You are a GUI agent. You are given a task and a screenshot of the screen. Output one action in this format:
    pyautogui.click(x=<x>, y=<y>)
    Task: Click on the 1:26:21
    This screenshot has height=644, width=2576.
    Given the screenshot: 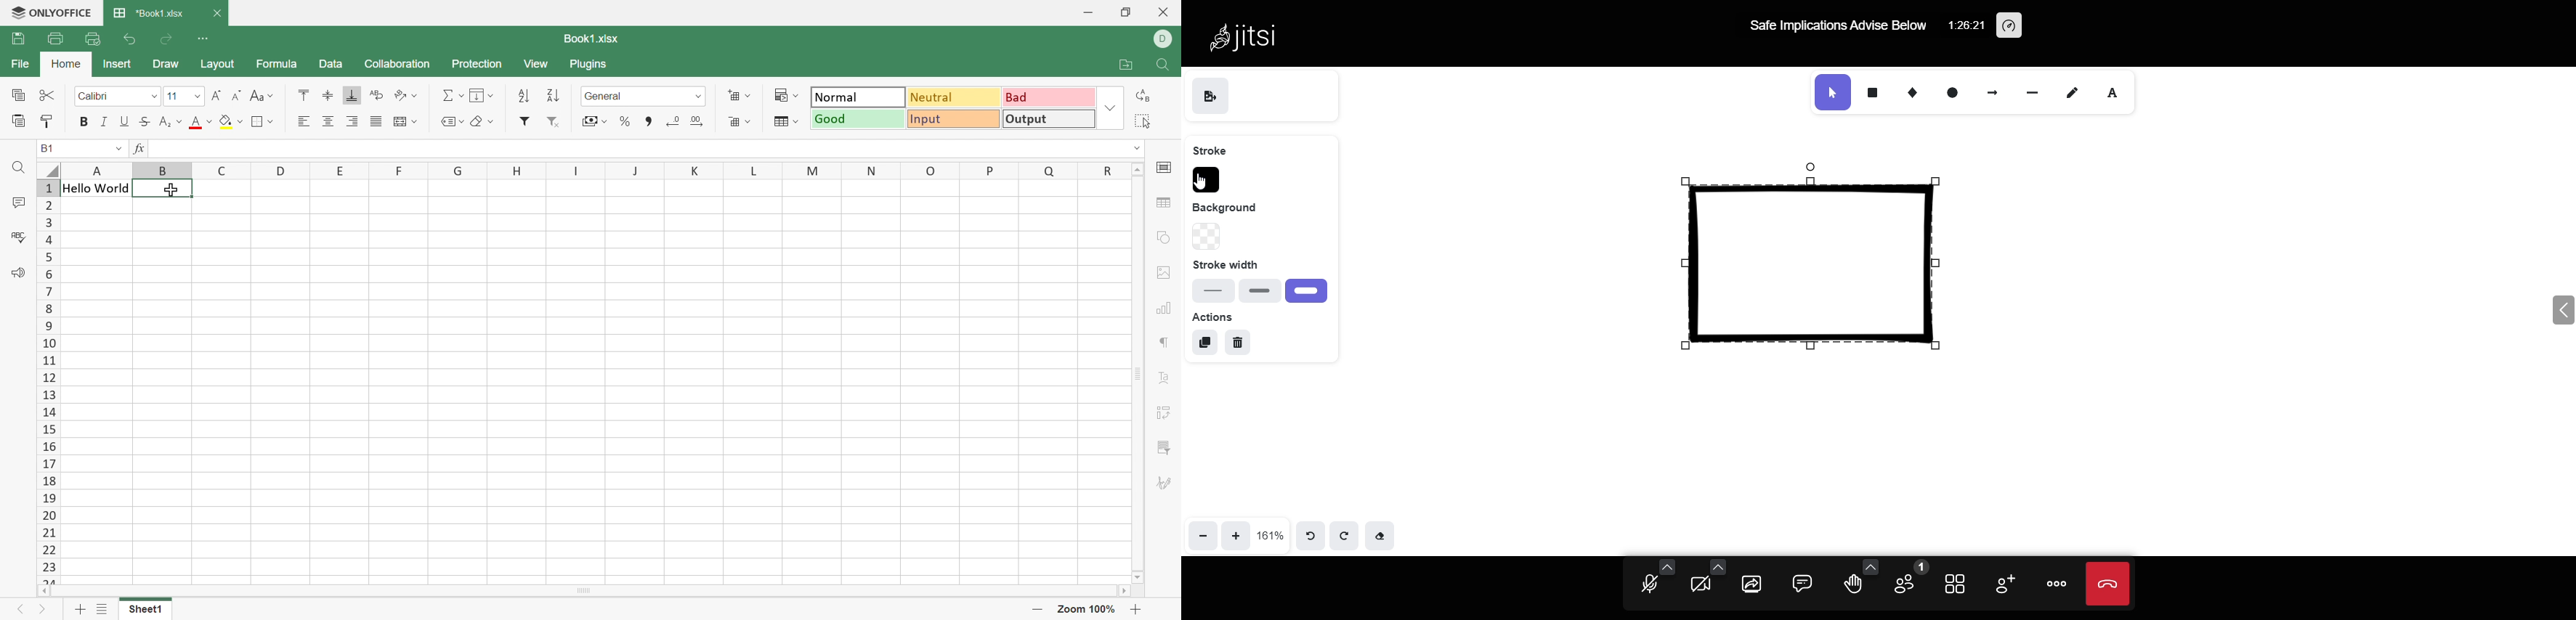 What is the action you would take?
    pyautogui.click(x=1965, y=25)
    